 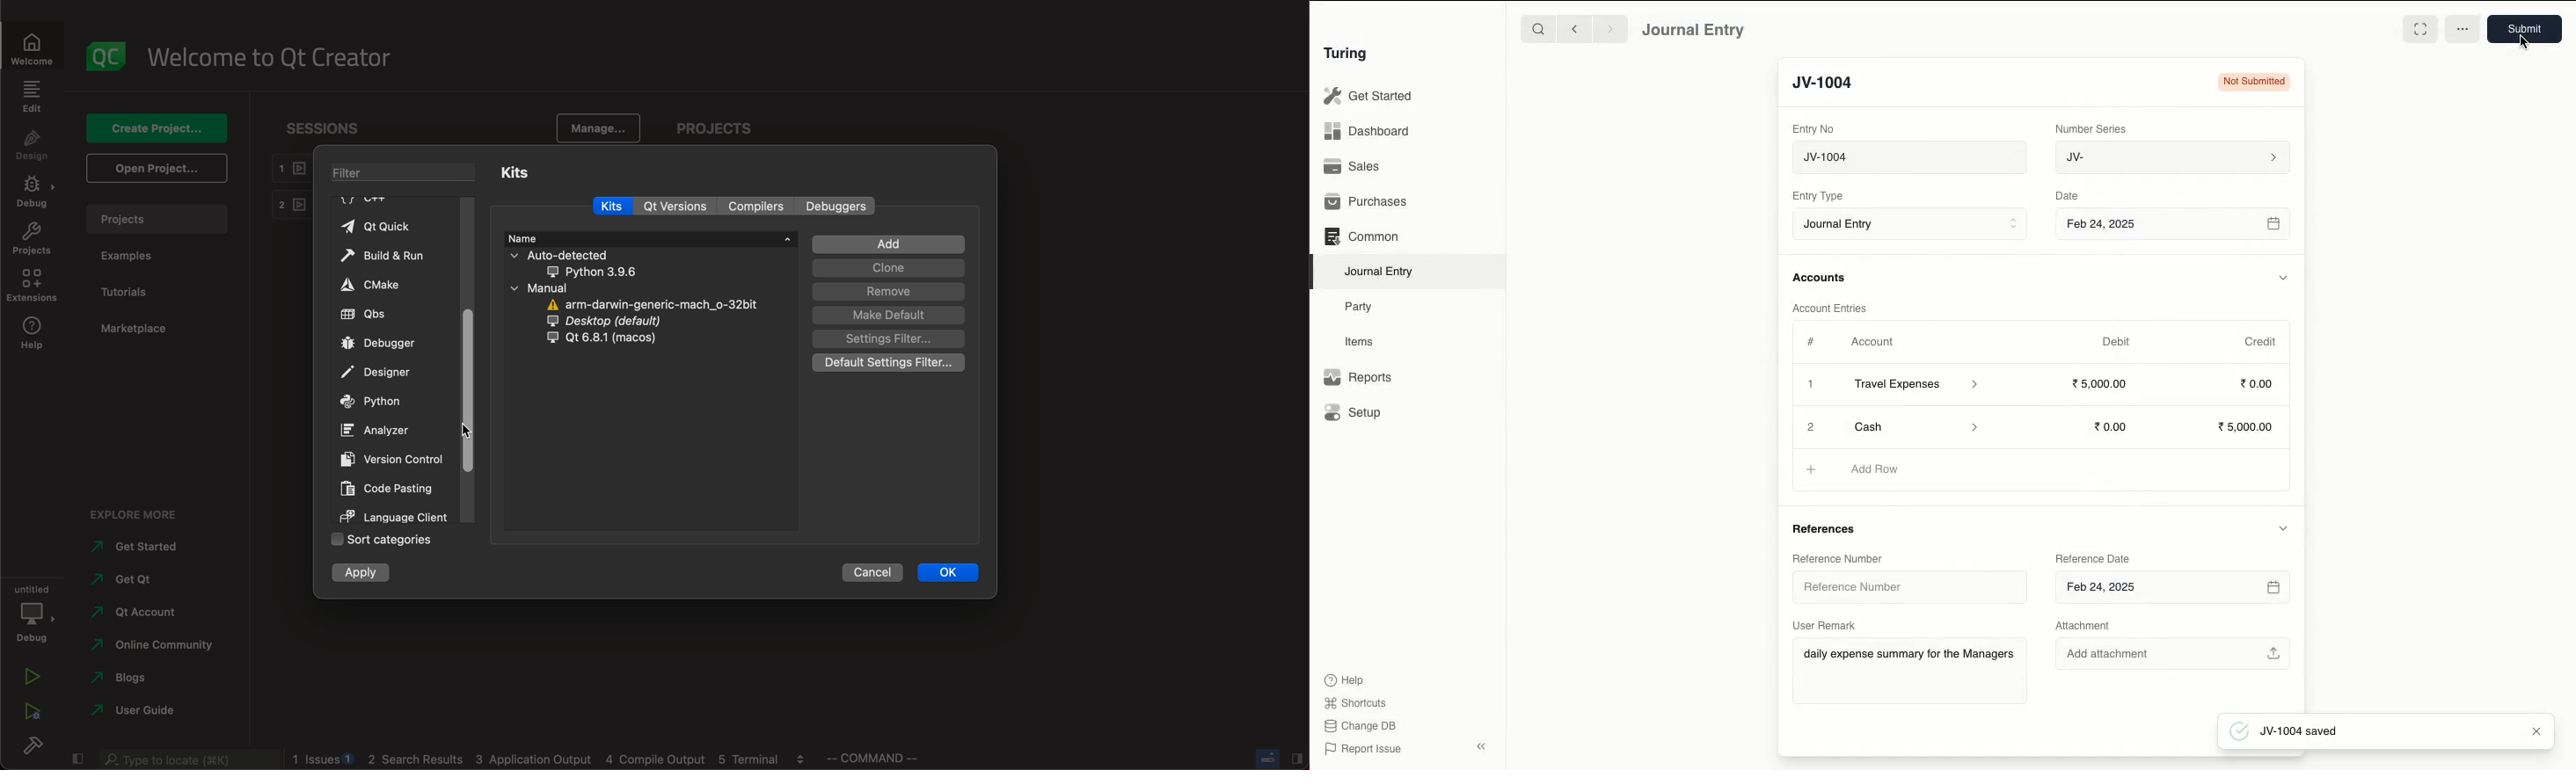 I want to click on Not submitted, so click(x=2252, y=81).